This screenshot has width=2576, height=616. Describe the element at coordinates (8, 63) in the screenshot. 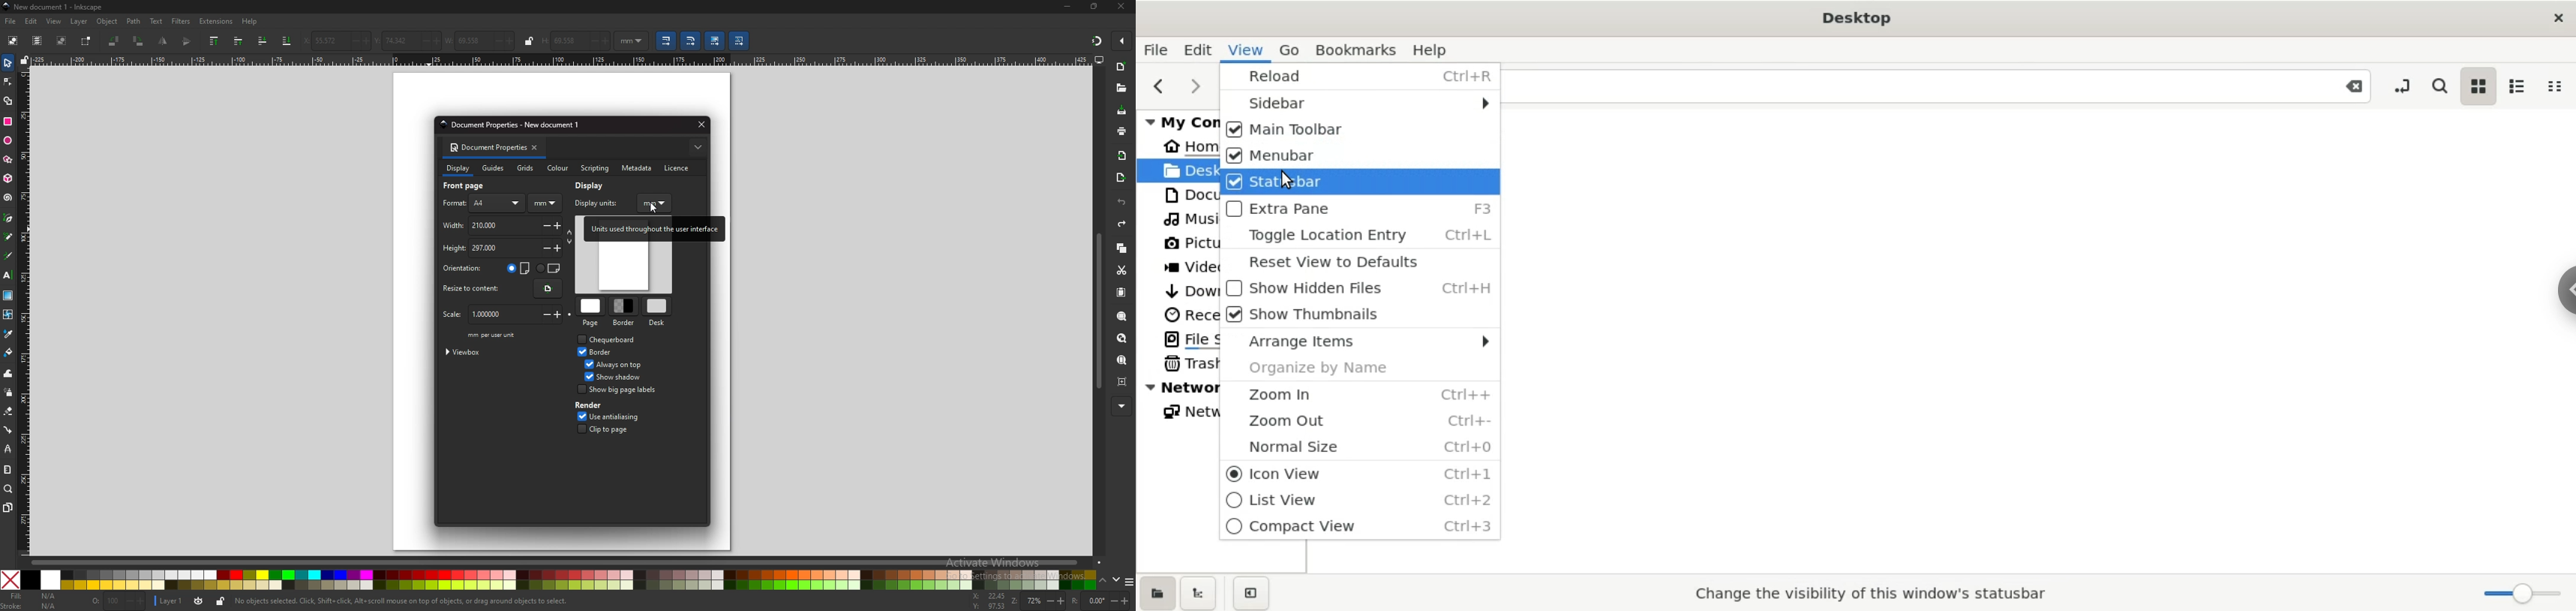

I see `selector` at that location.